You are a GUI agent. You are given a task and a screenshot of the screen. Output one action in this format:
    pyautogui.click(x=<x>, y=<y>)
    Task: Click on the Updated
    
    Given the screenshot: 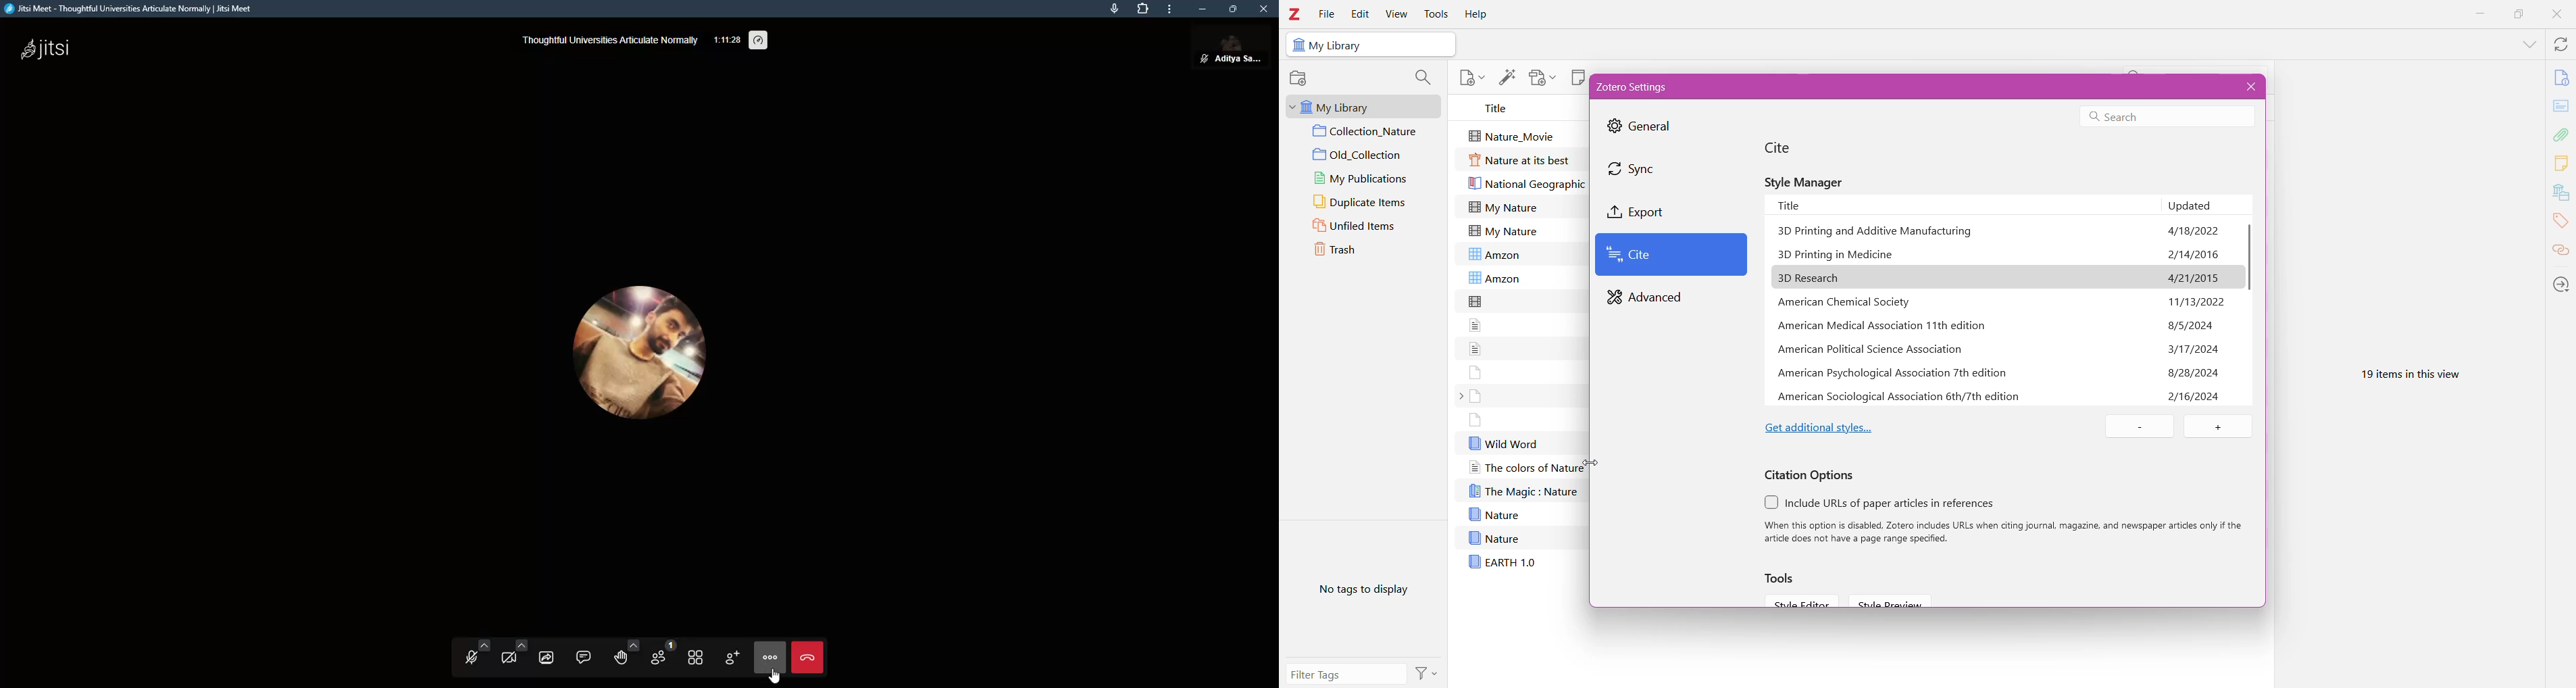 What is the action you would take?
    pyautogui.click(x=2205, y=205)
    